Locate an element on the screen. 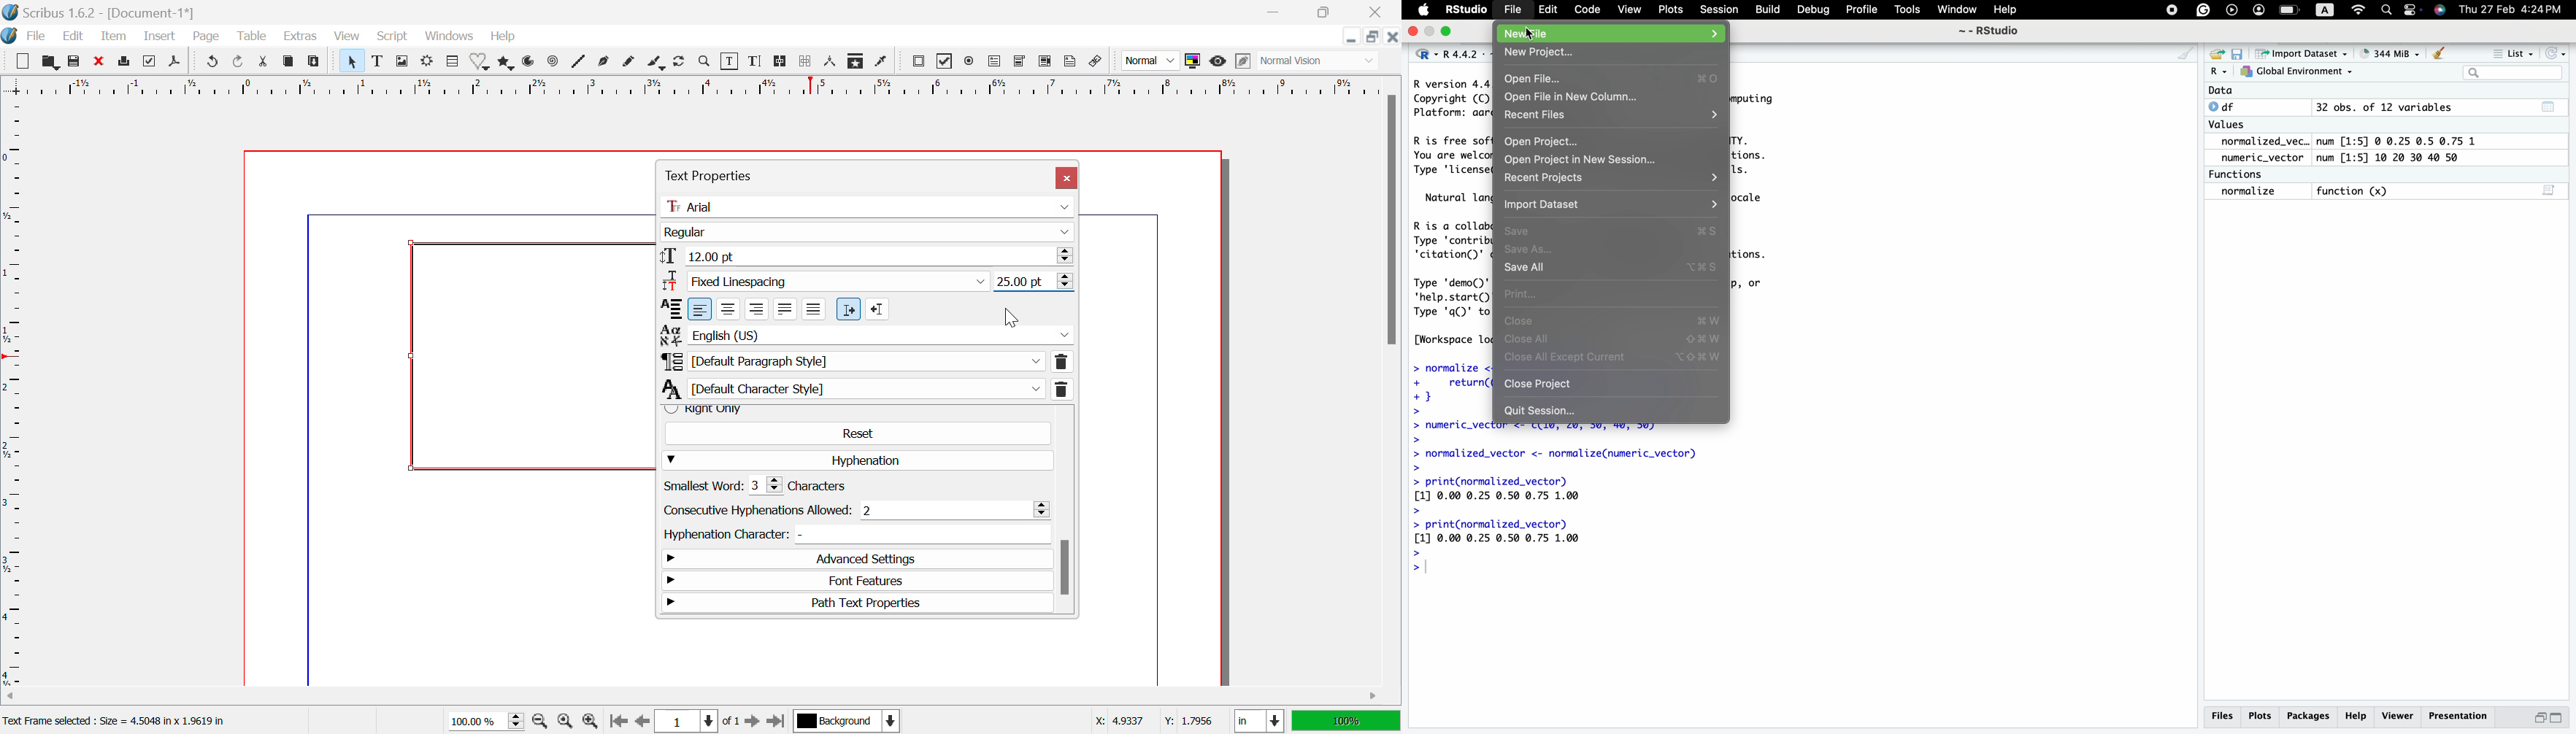 The image size is (2576, 756). Smallest word: 3 characters is located at coordinates (772, 485).